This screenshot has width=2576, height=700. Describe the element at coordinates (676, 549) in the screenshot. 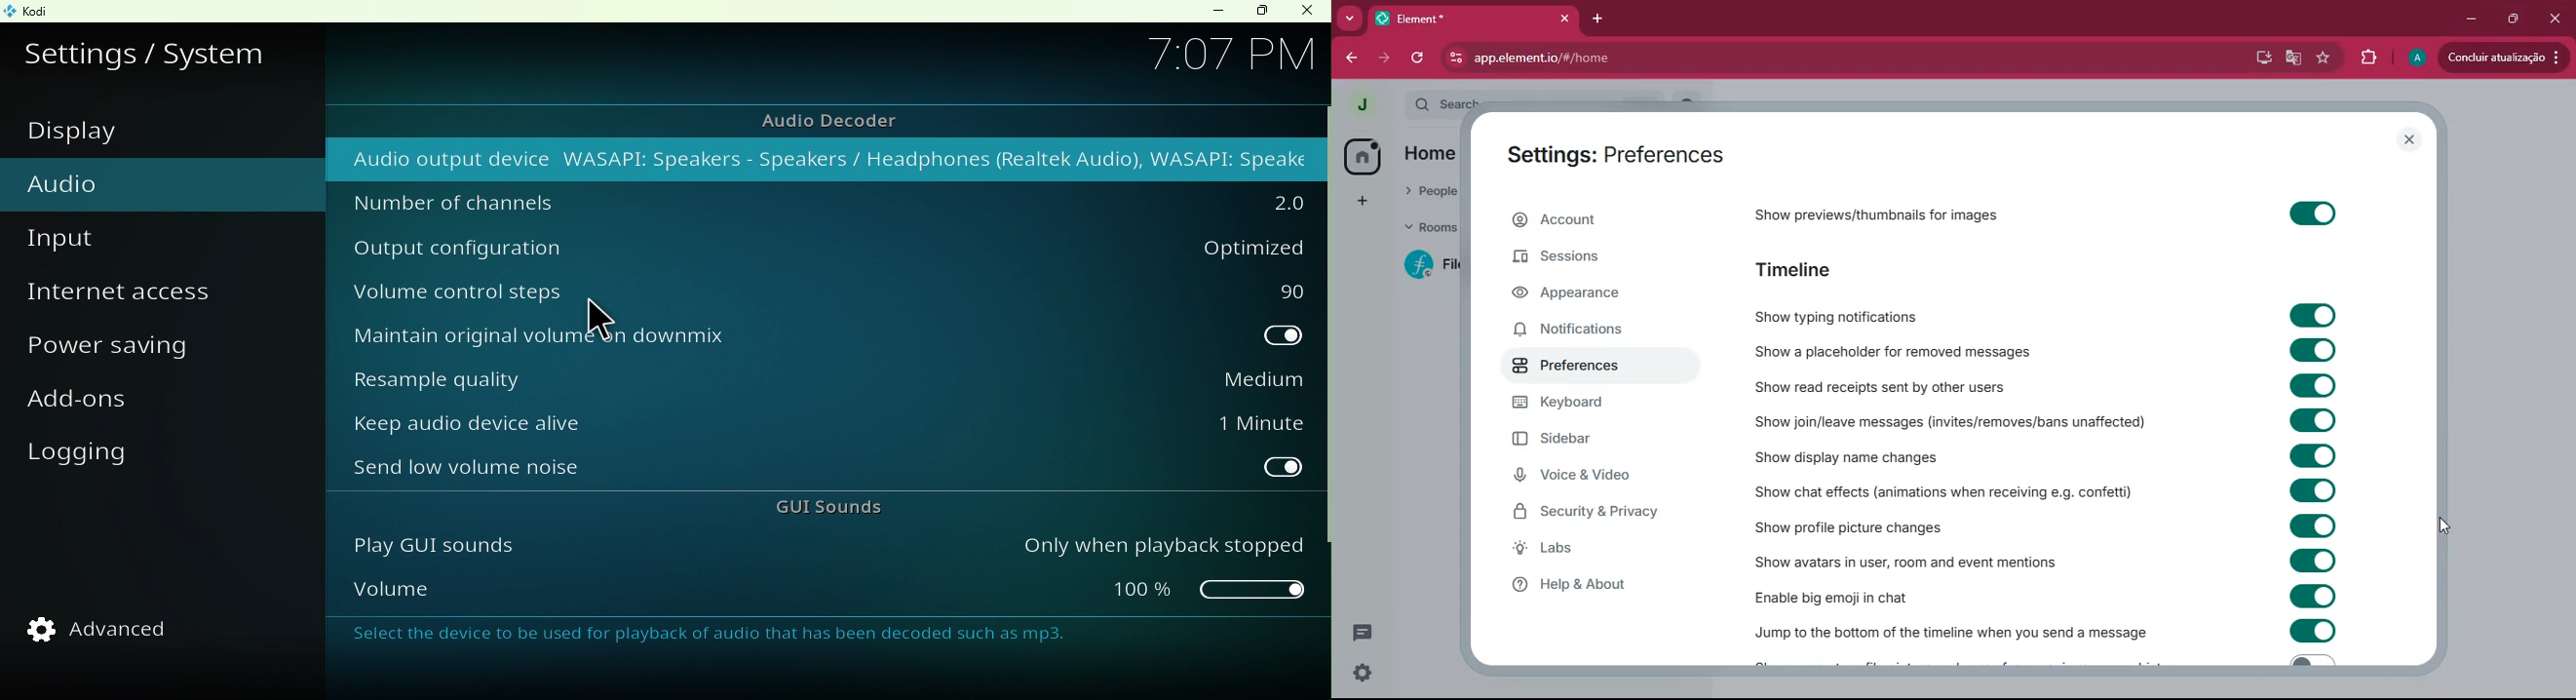

I see `Play GUI sounds` at that location.